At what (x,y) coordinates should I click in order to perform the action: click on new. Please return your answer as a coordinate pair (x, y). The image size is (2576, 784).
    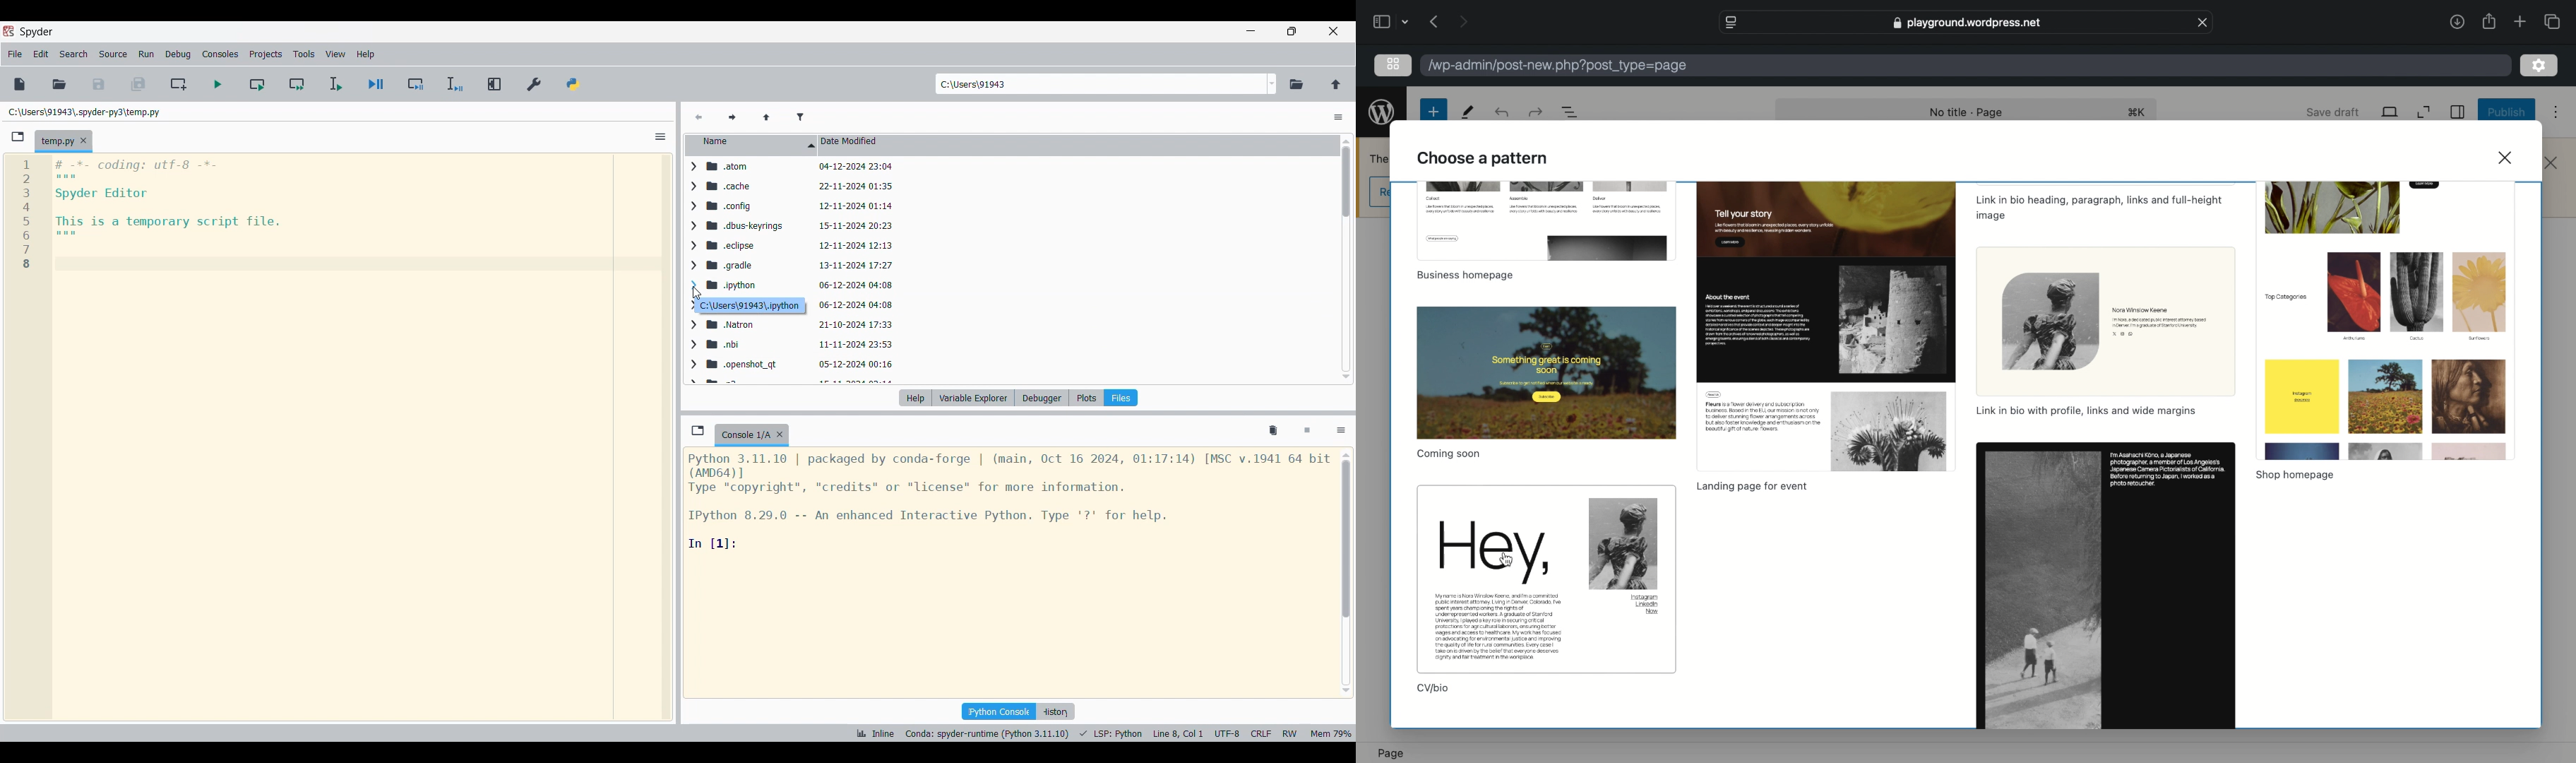
    Looking at the image, I should click on (1433, 112).